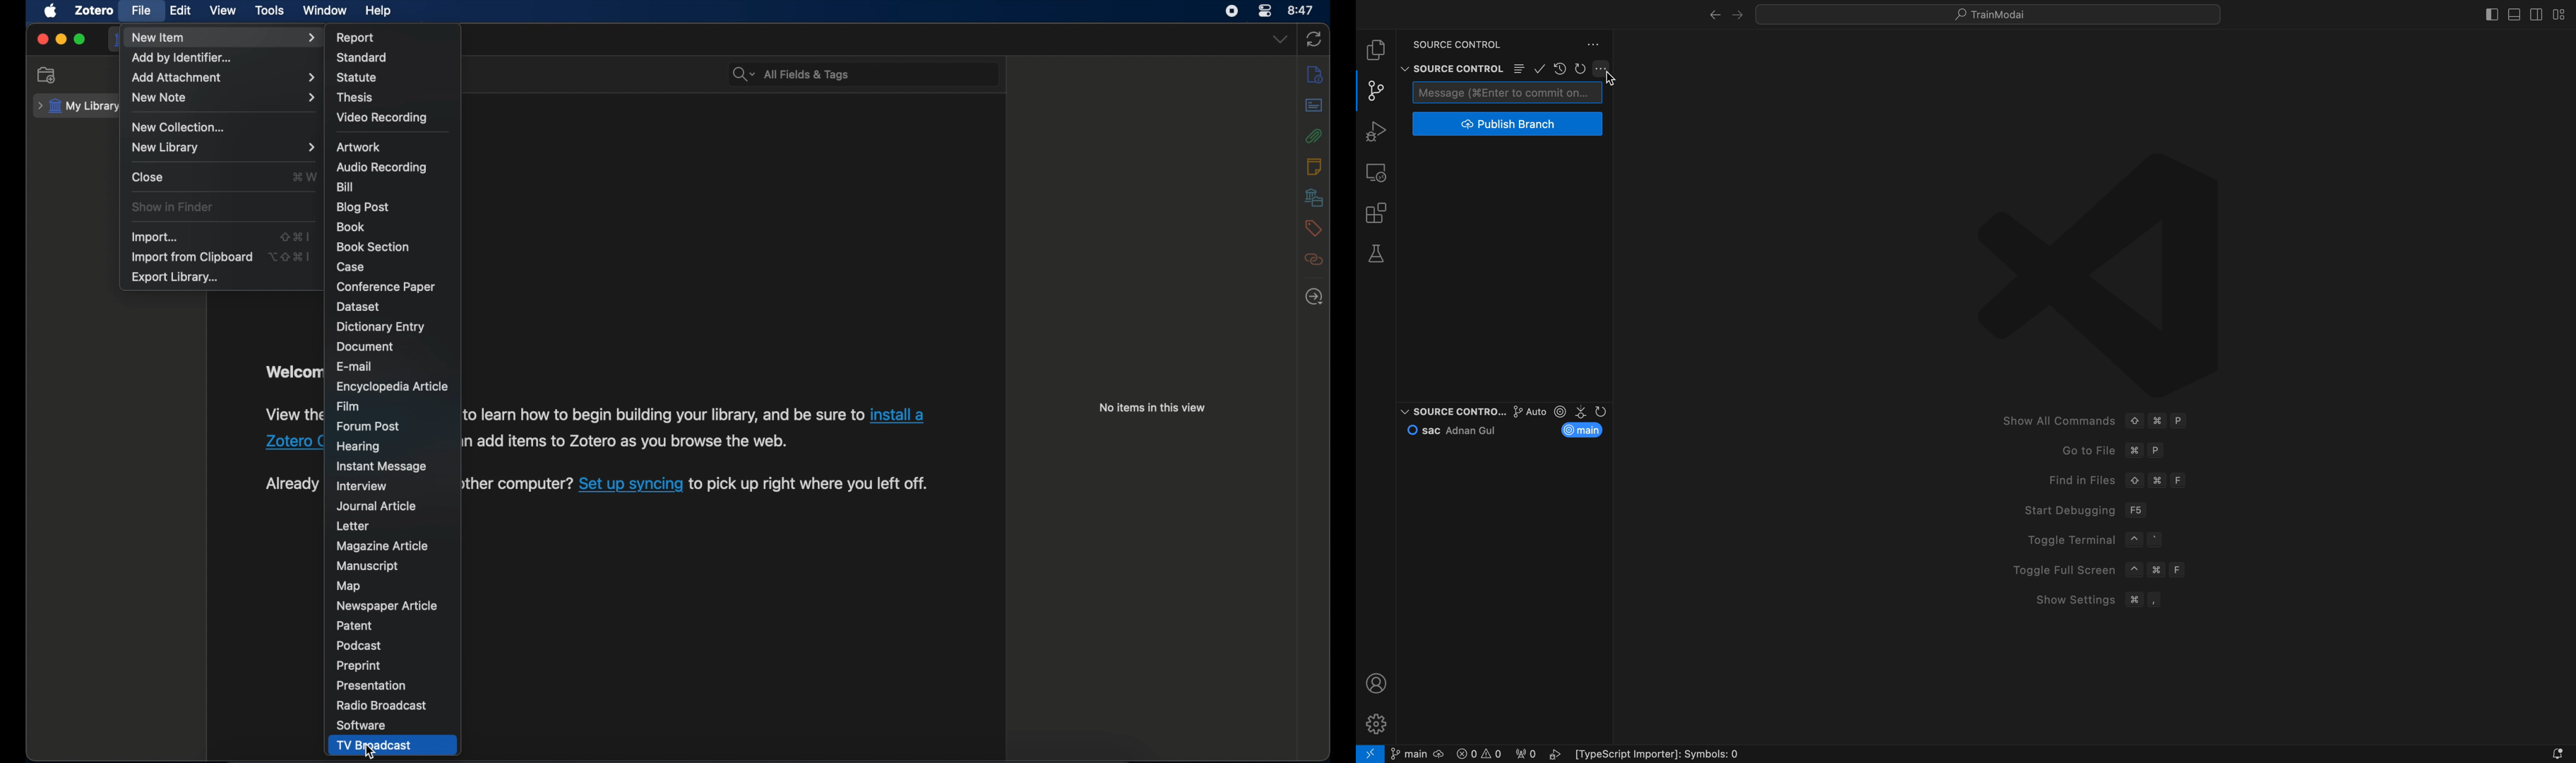  What do you see at coordinates (191, 257) in the screenshot?
I see `import from clipboard` at bounding box center [191, 257].